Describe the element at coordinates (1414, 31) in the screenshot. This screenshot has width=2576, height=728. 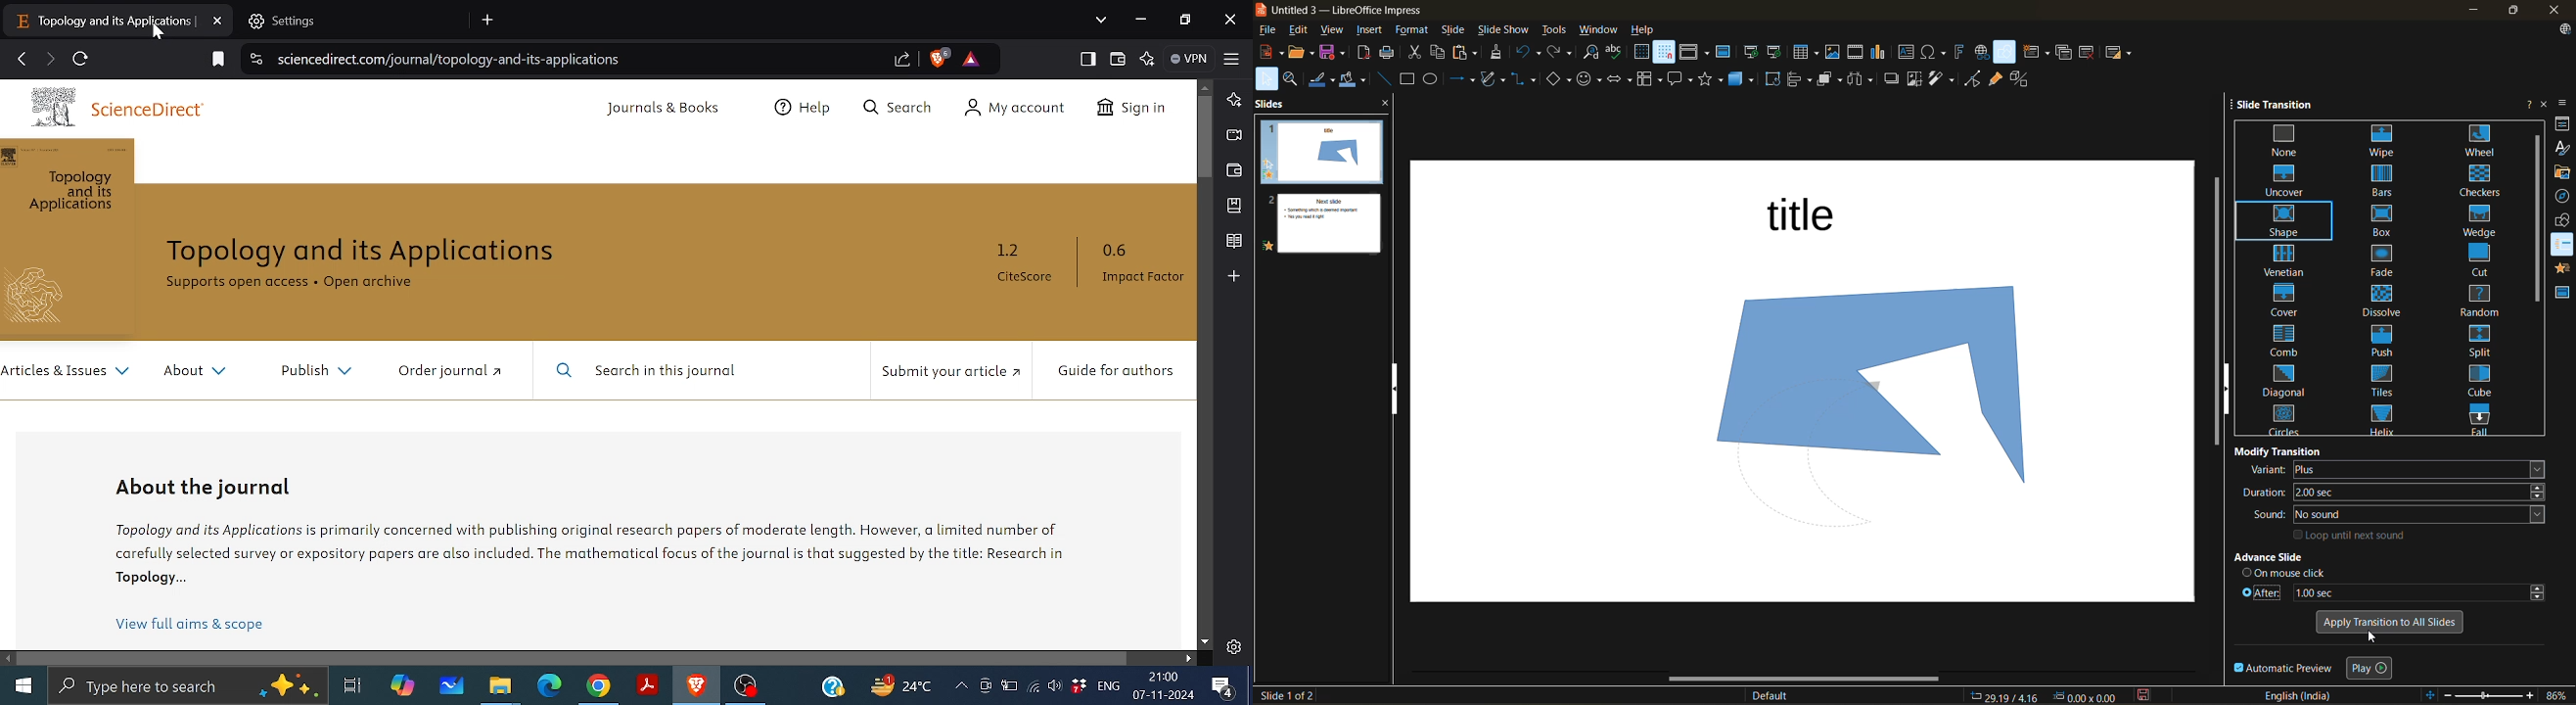
I see `format` at that location.